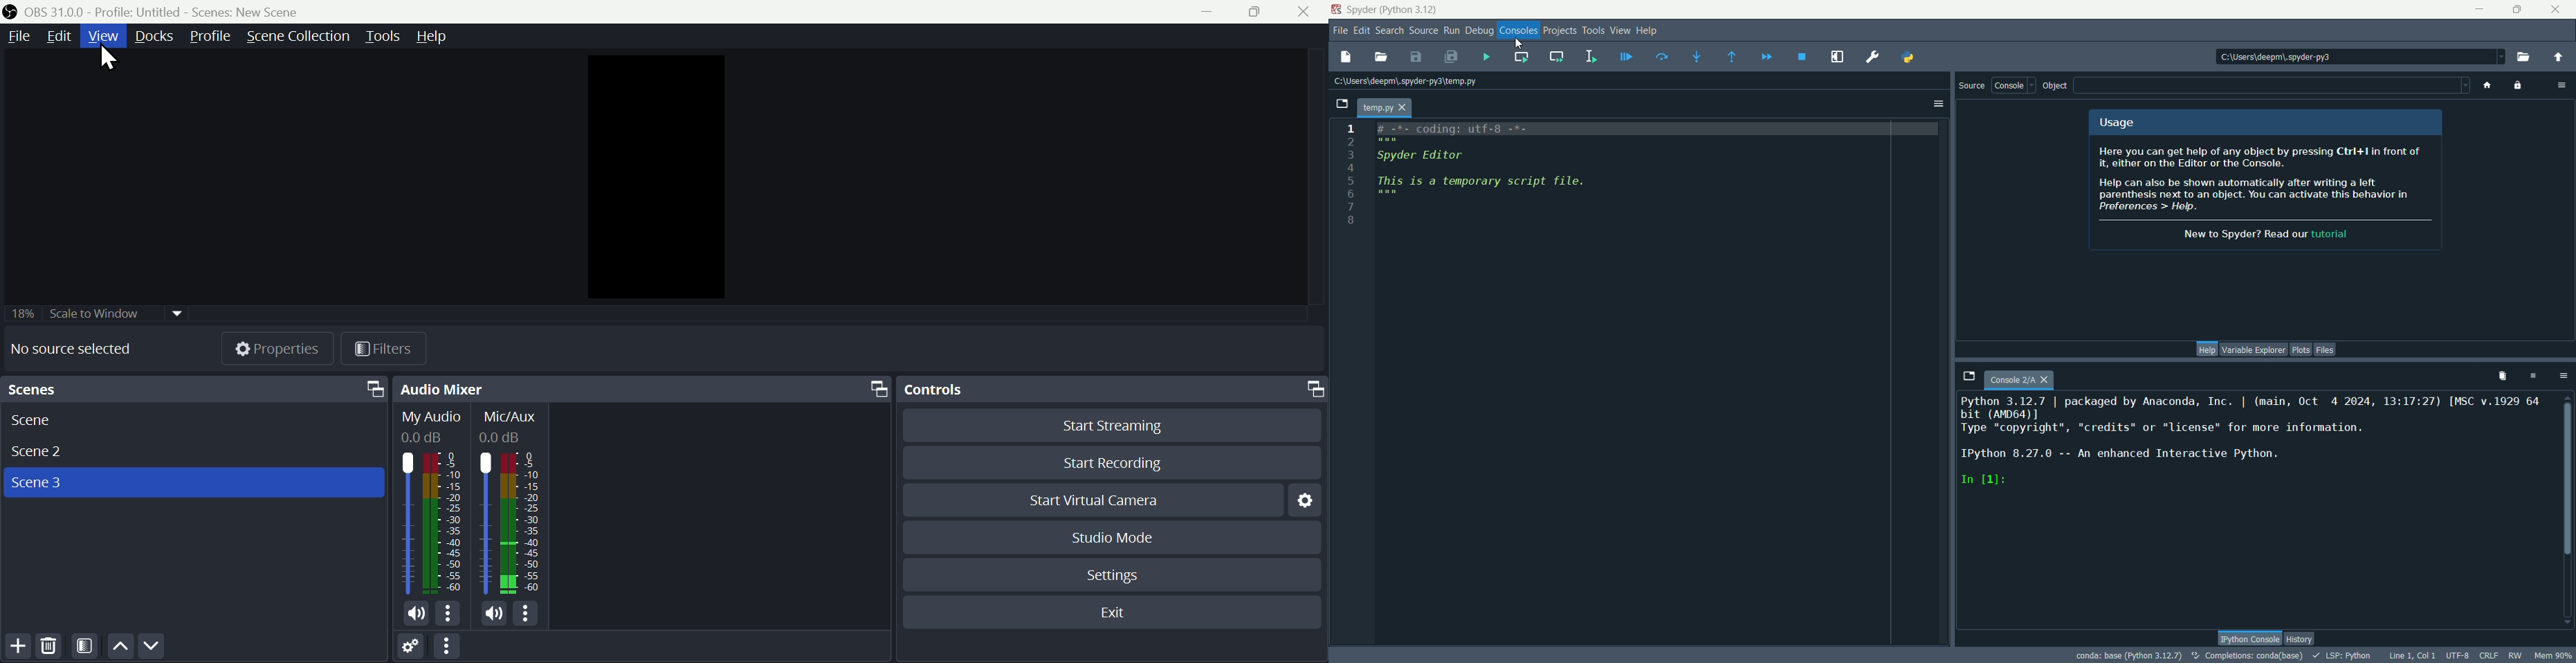 This screenshot has height=672, width=2576. What do you see at coordinates (2554, 655) in the screenshot?
I see `Mem` at bounding box center [2554, 655].